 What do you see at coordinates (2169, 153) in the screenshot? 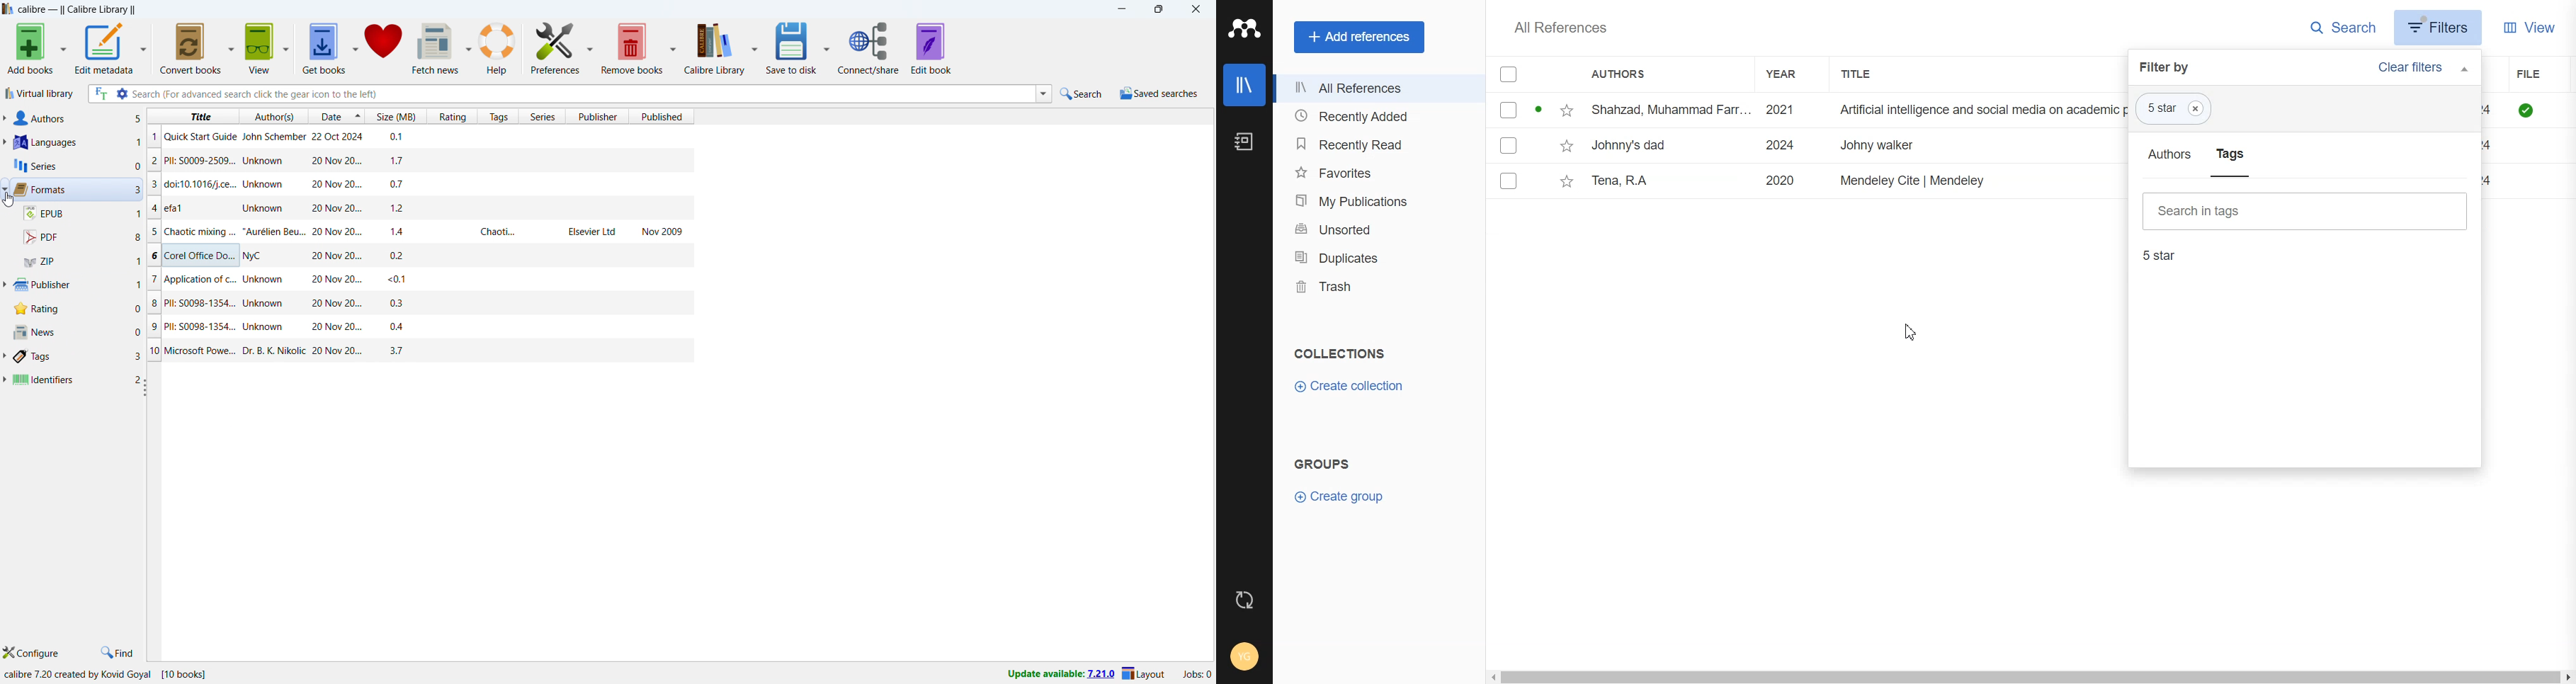
I see `Authors` at bounding box center [2169, 153].